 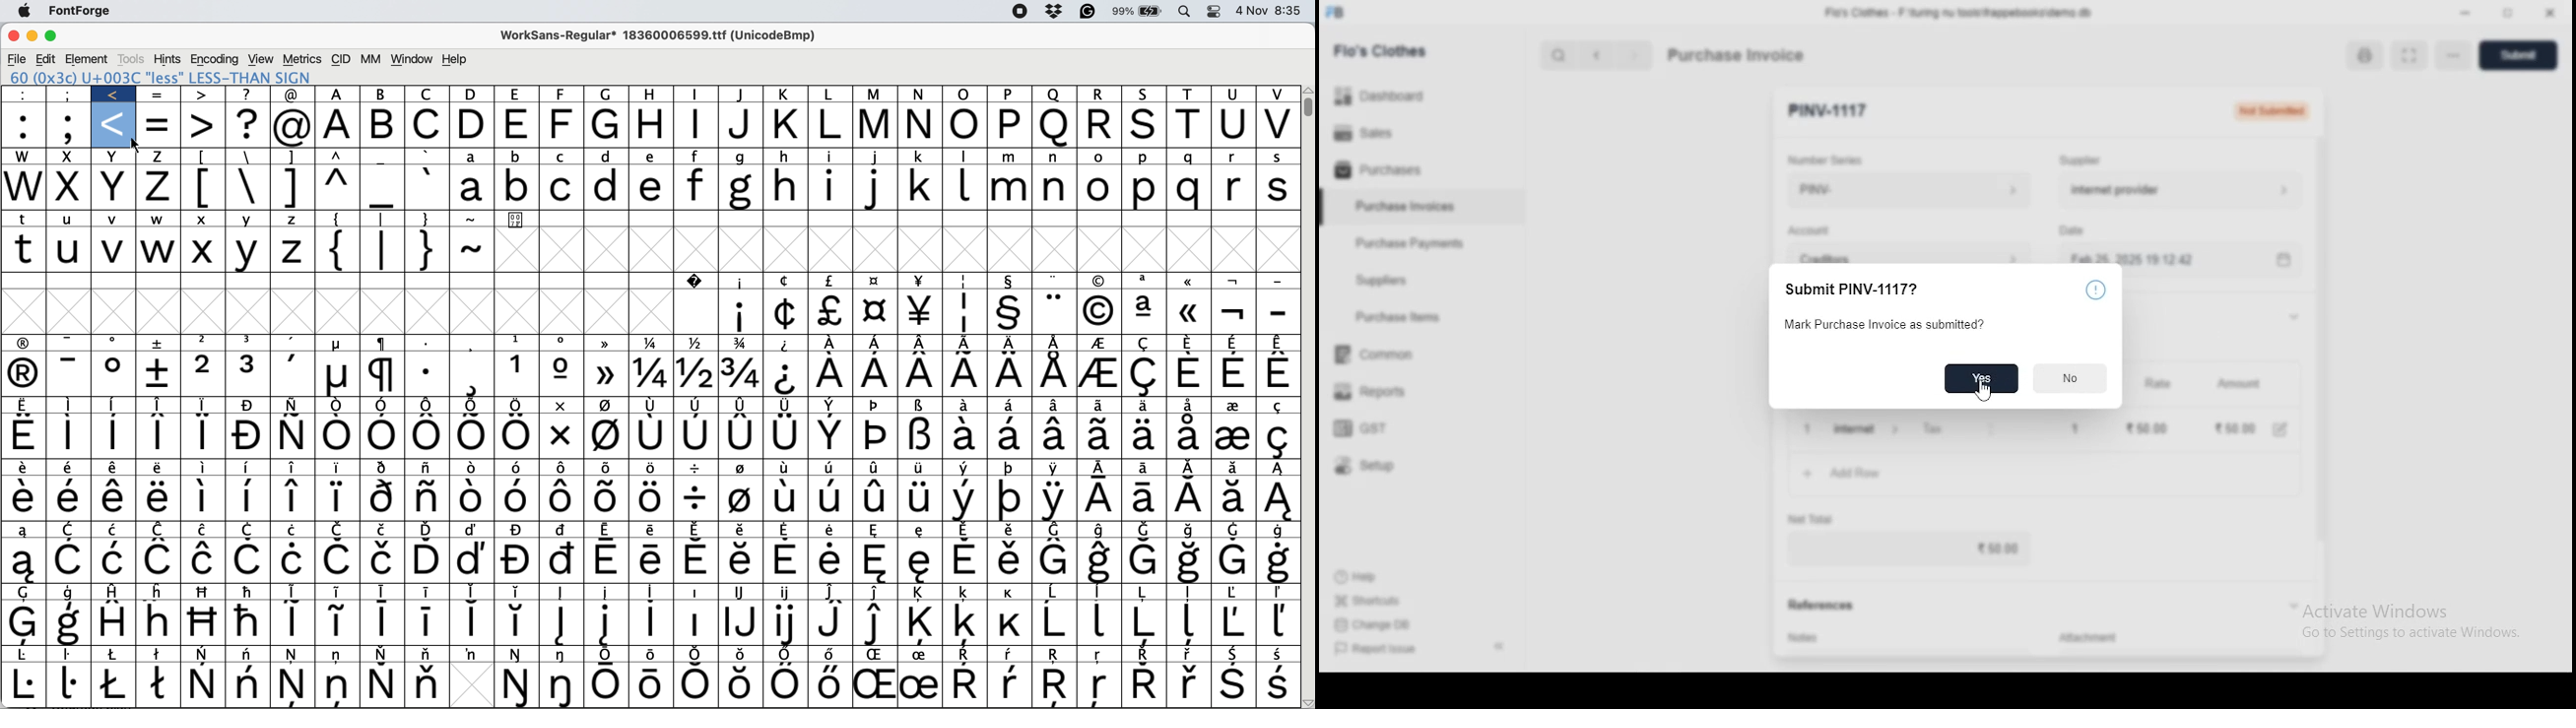 I want to click on u, so click(x=71, y=217).